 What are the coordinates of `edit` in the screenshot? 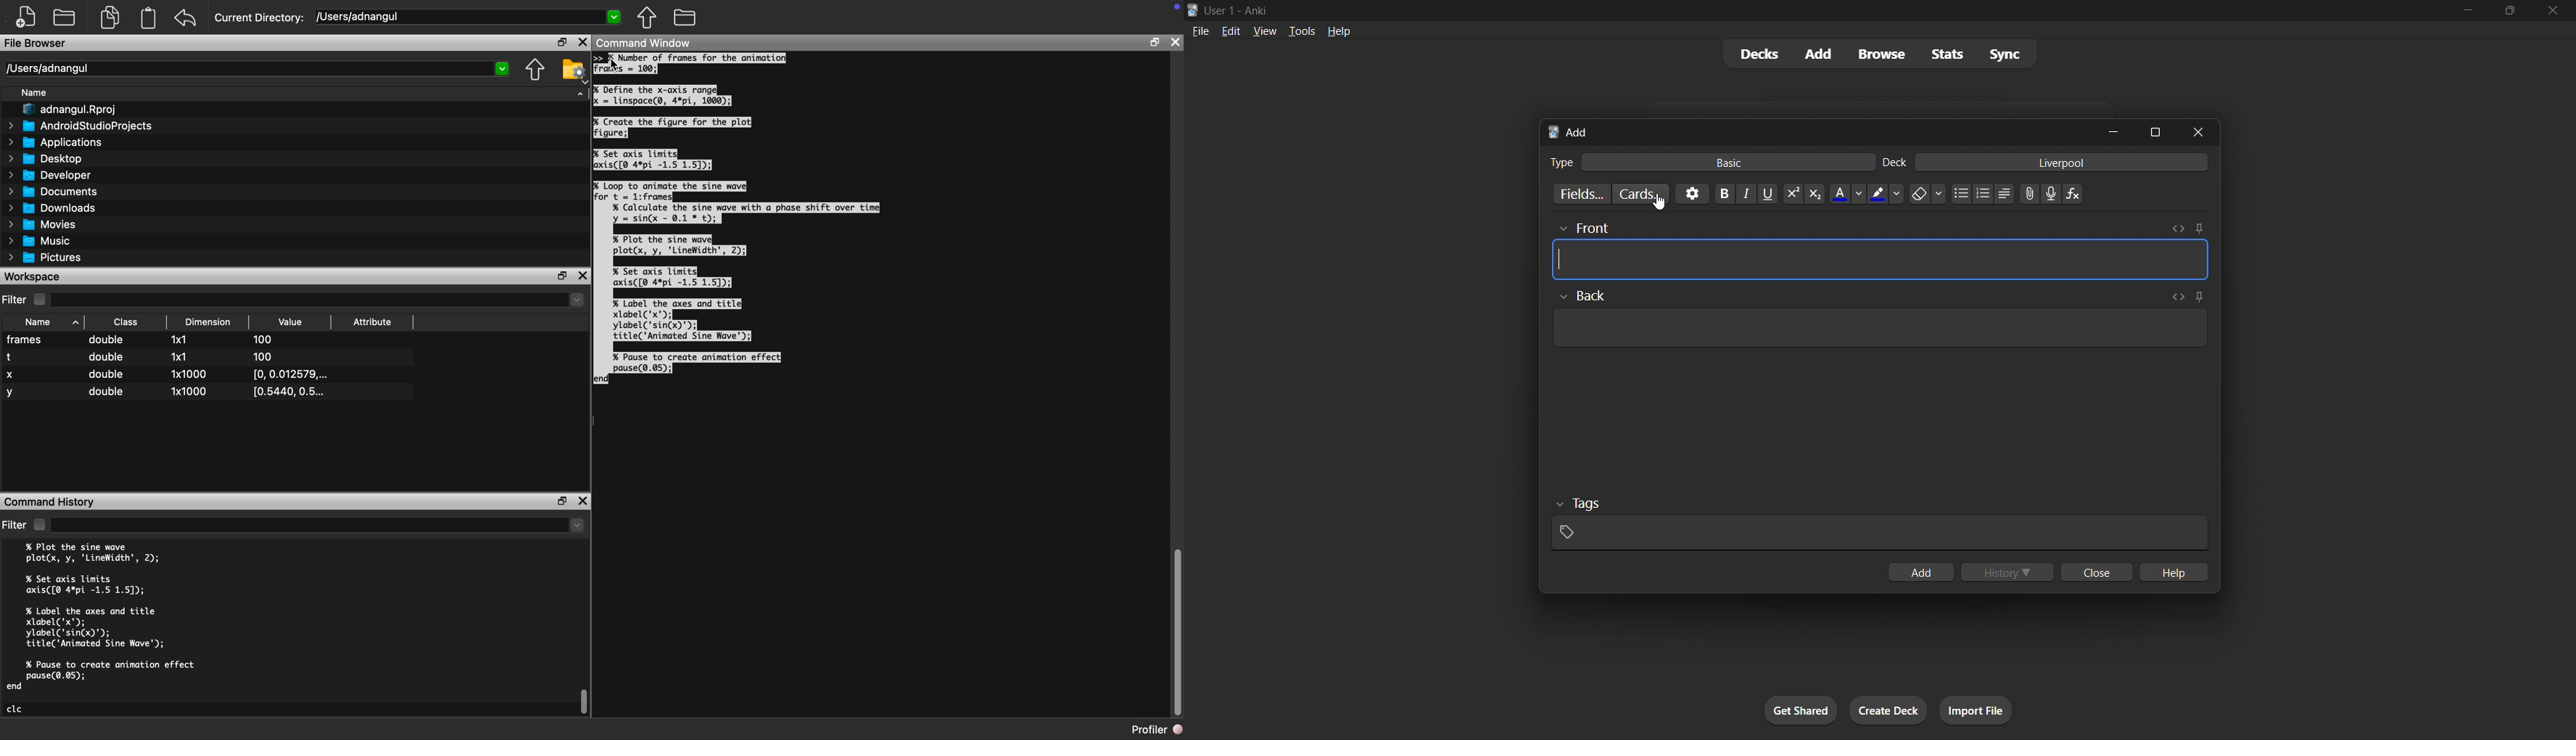 It's located at (1231, 32).